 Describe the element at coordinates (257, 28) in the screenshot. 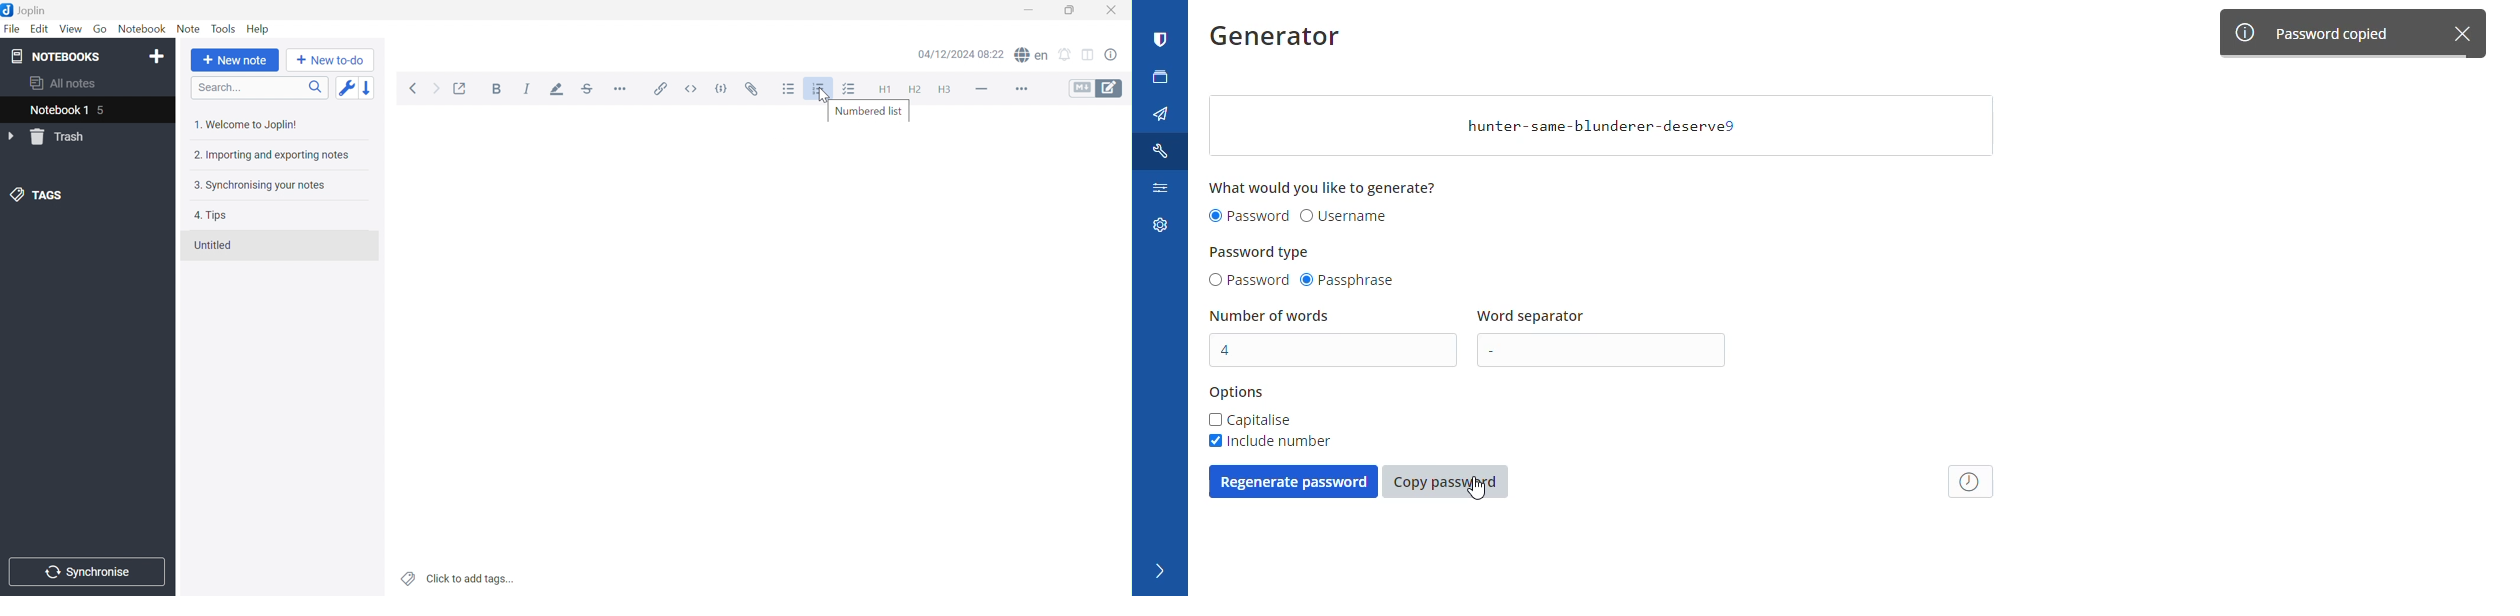

I see `Help` at that location.